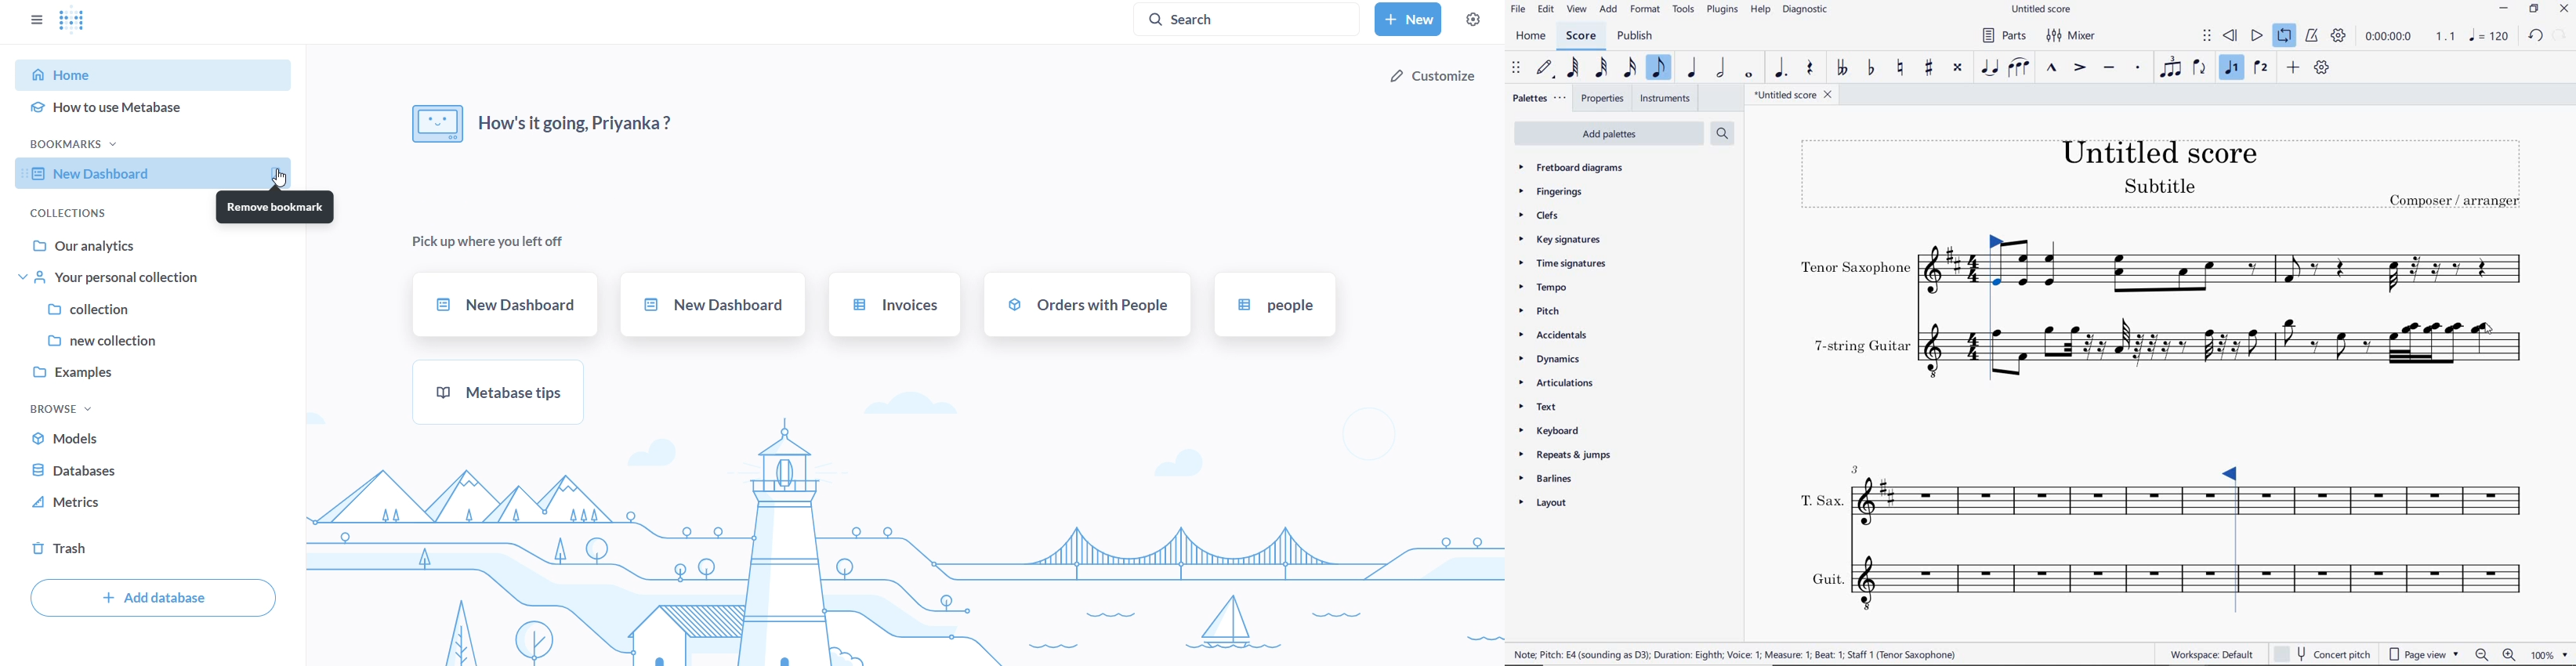  What do you see at coordinates (2312, 34) in the screenshot?
I see `METRONOME` at bounding box center [2312, 34].